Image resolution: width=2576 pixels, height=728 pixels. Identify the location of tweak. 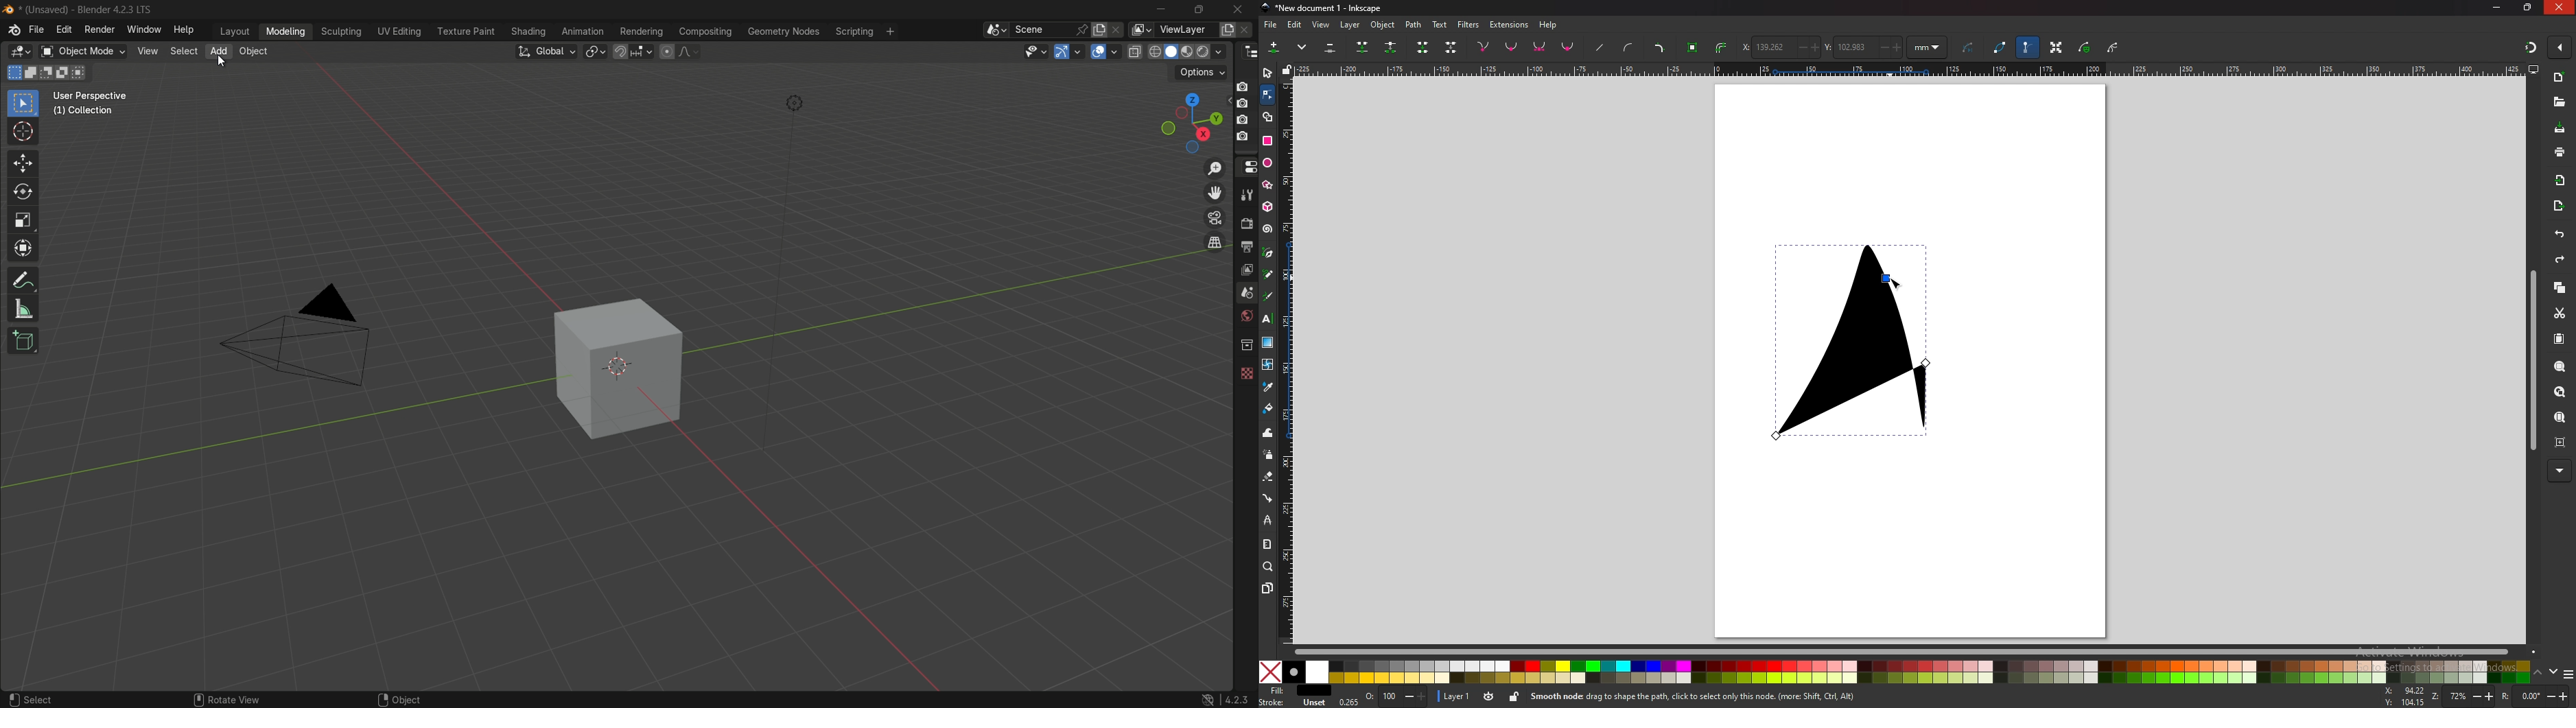
(1267, 433).